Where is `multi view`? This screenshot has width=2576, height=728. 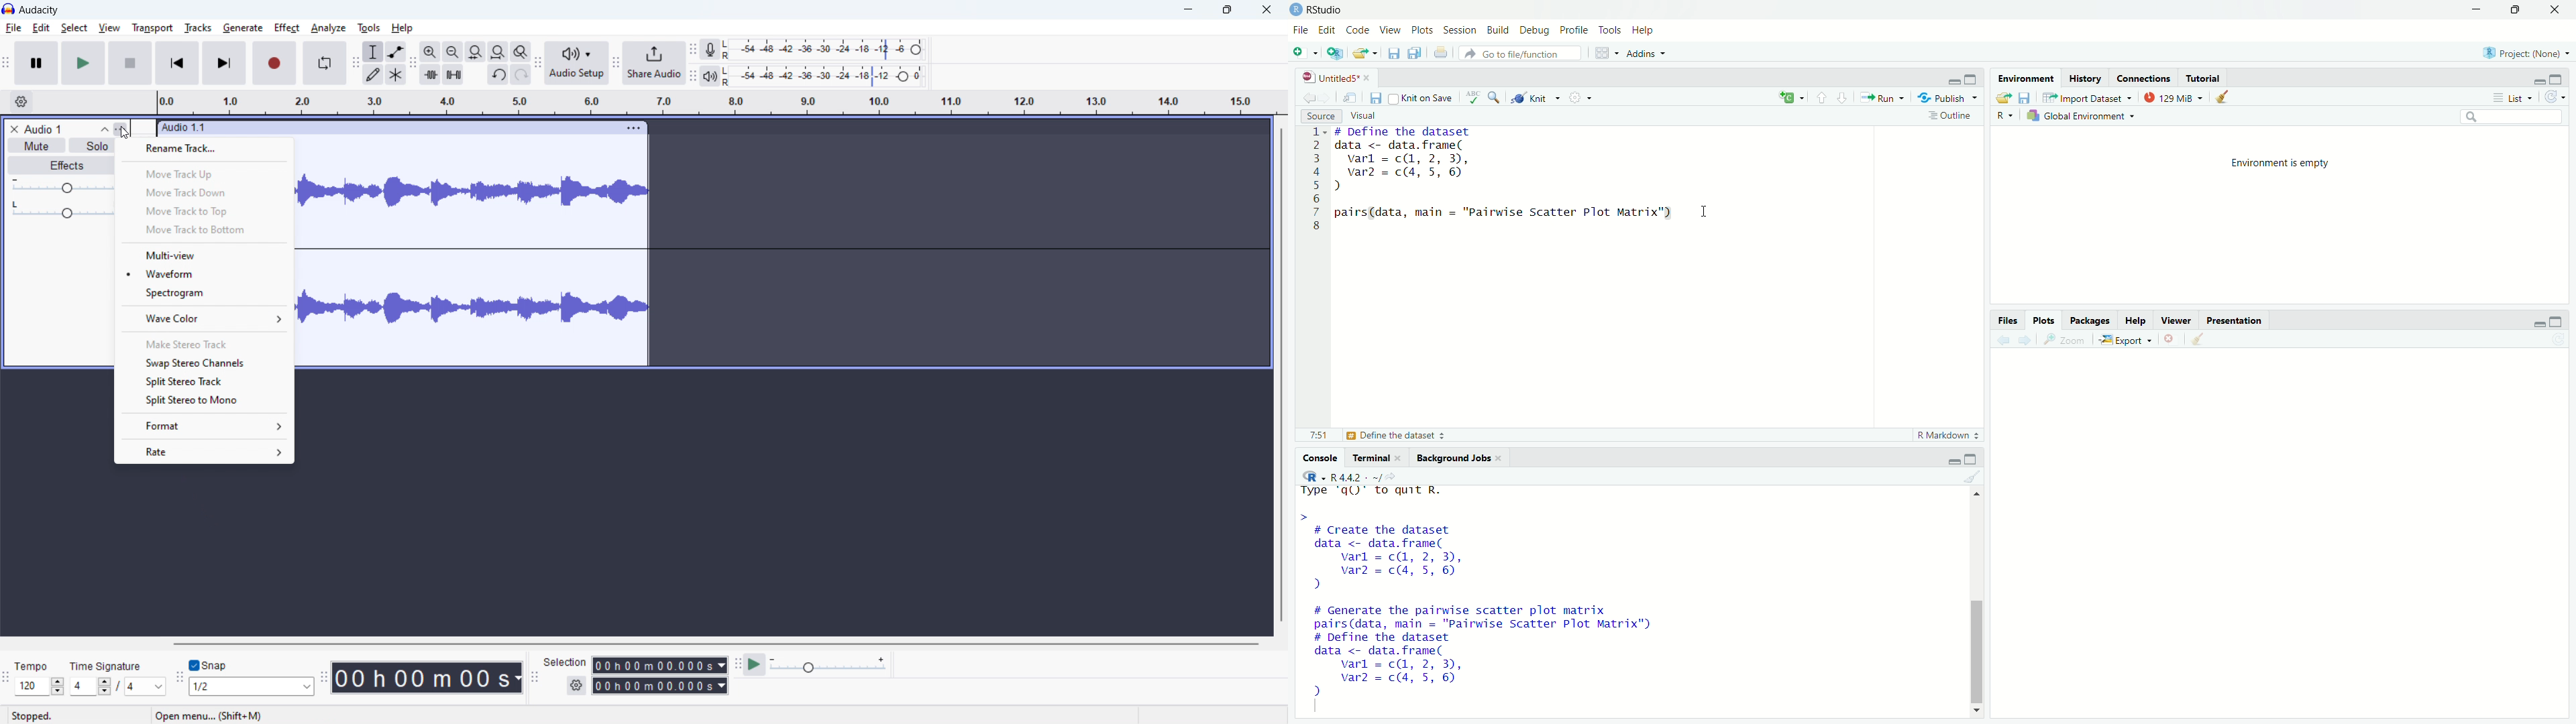
multi view is located at coordinates (205, 255).